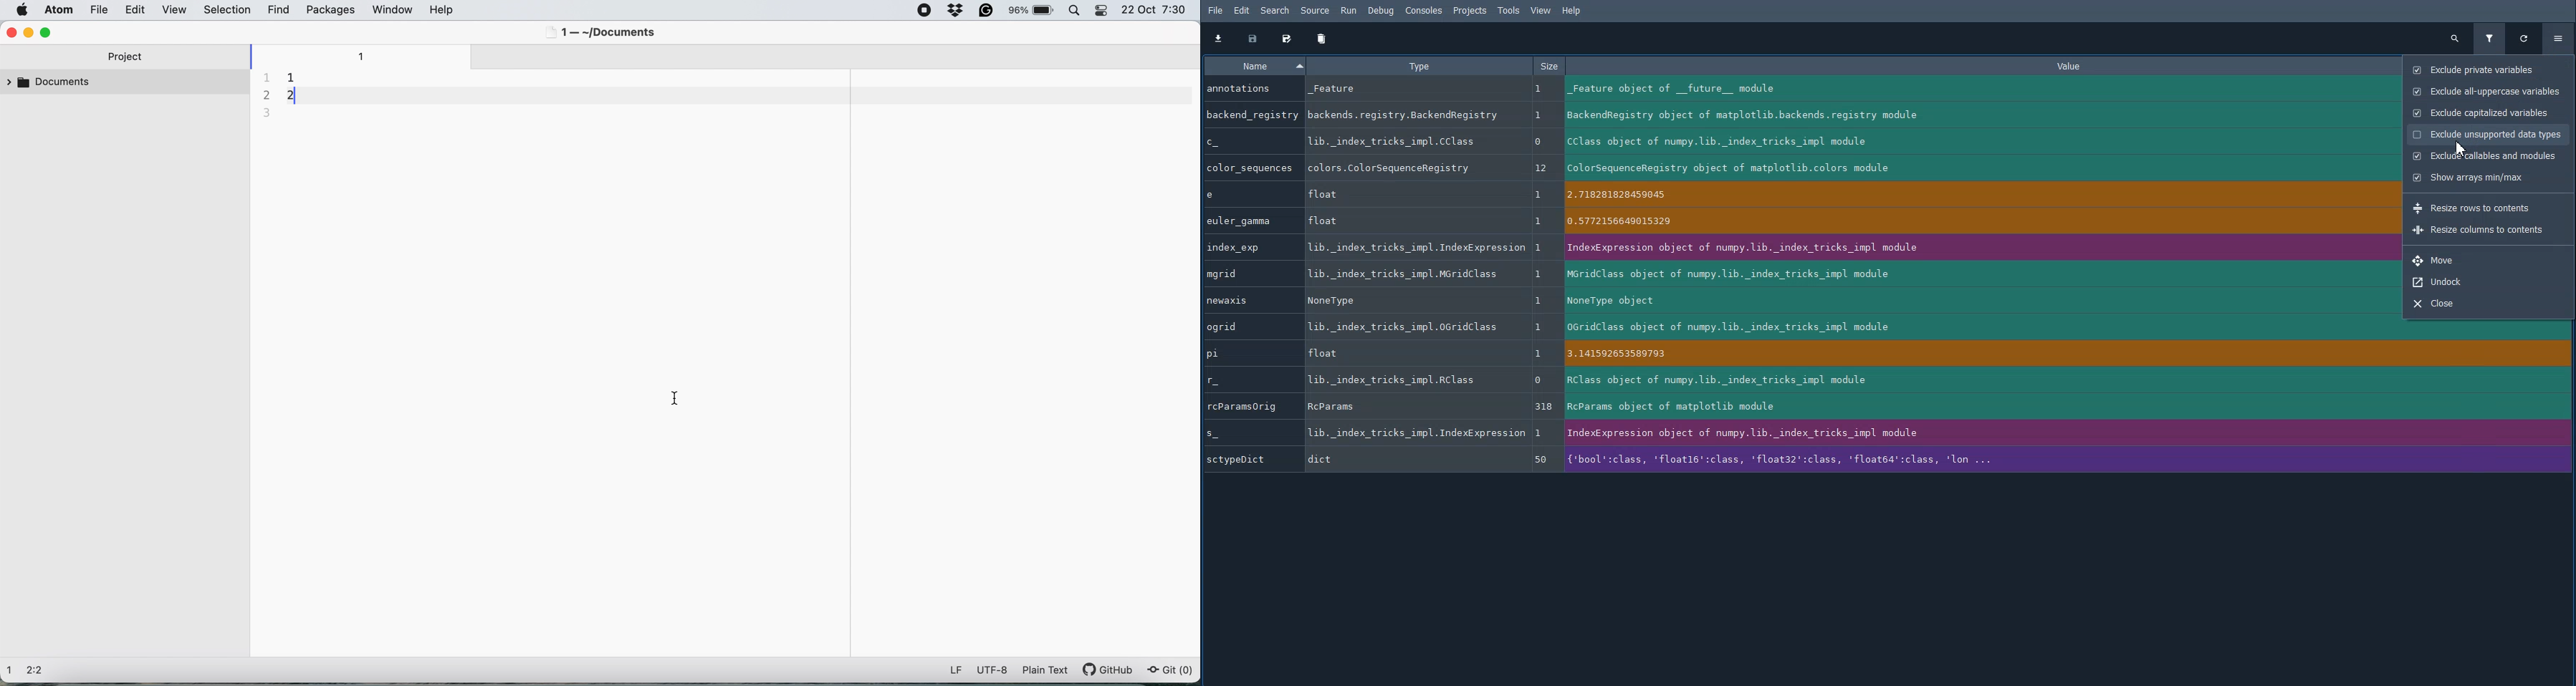 This screenshot has height=700, width=2576. Describe the element at coordinates (1574, 11) in the screenshot. I see `Help` at that location.